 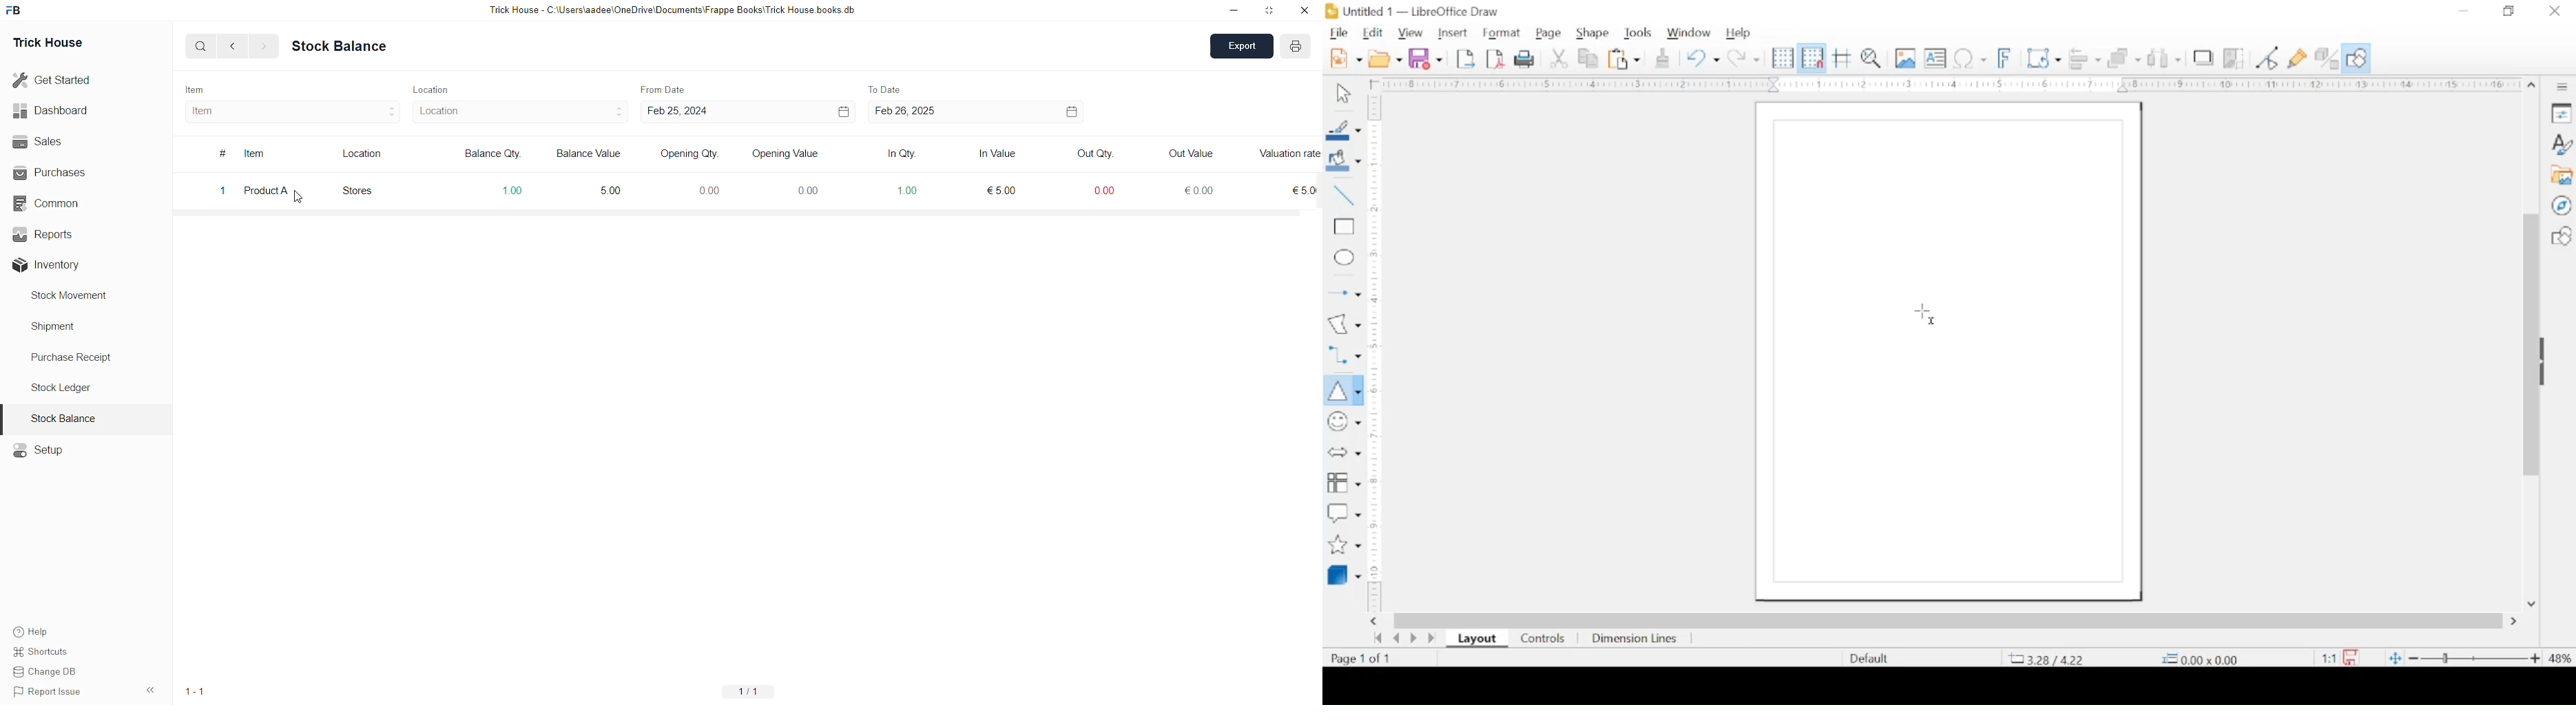 What do you see at coordinates (802, 191) in the screenshot?
I see `0.00` at bounding box center [802, 191].